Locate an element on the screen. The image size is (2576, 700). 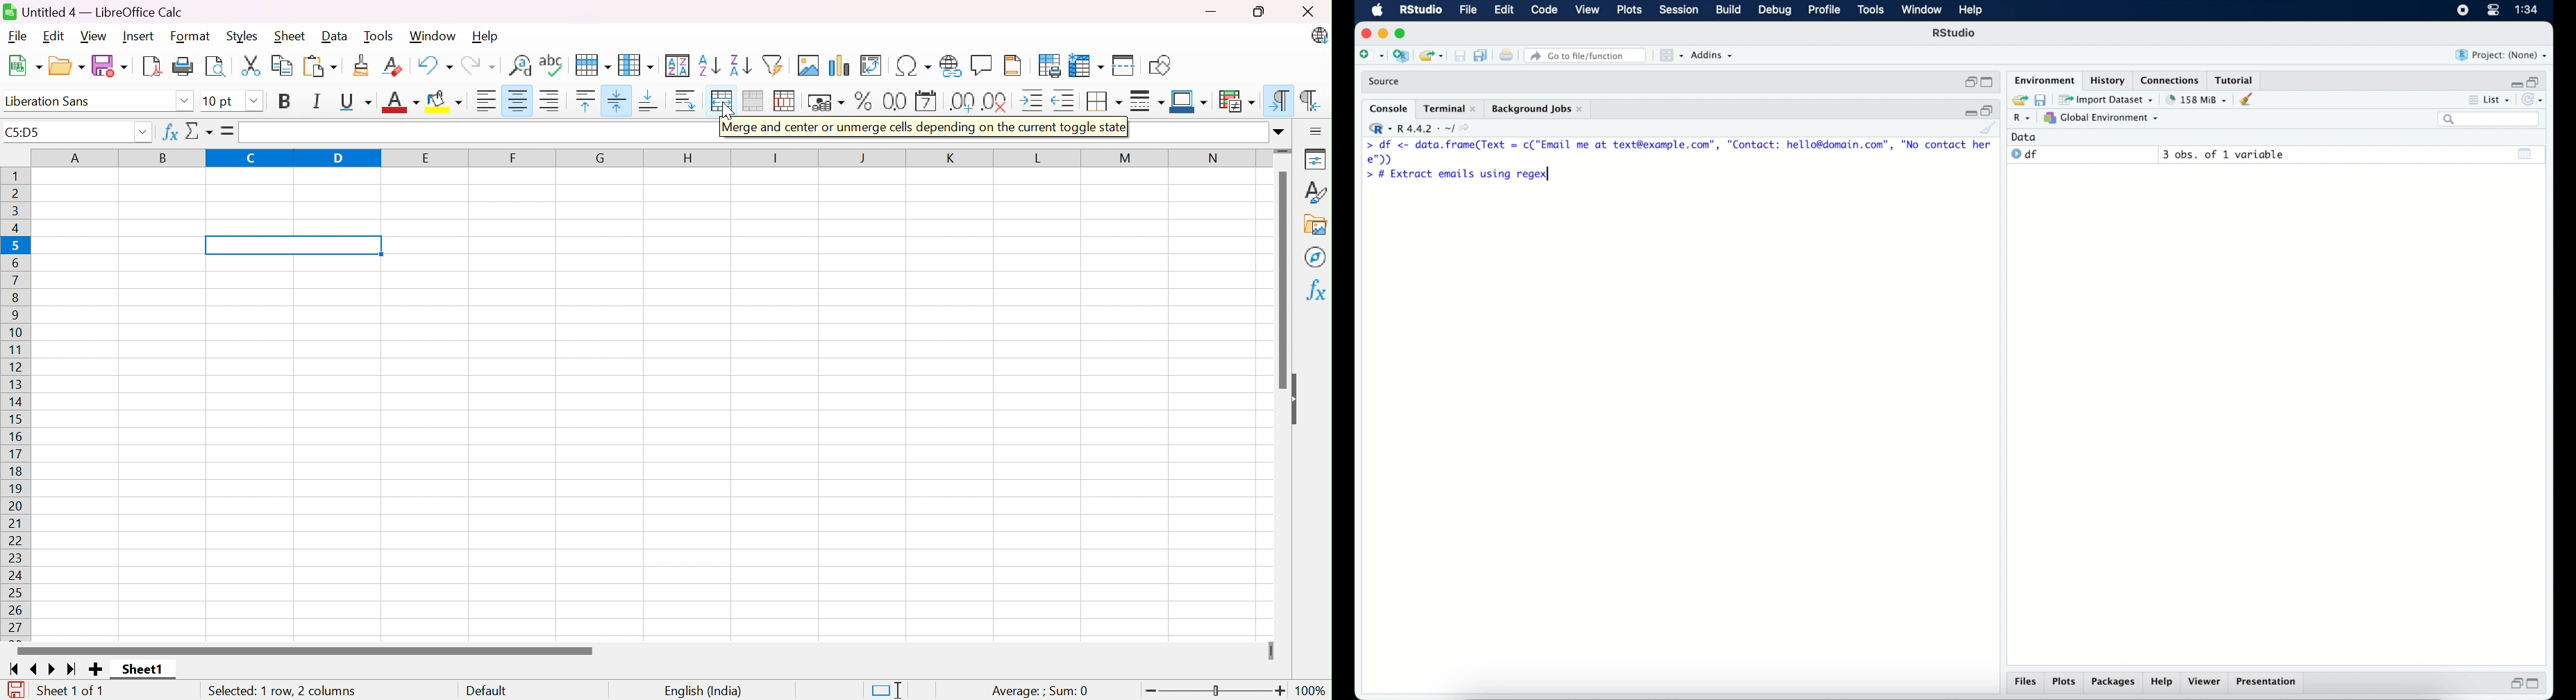
Formula is located at coordinates (228, 131).